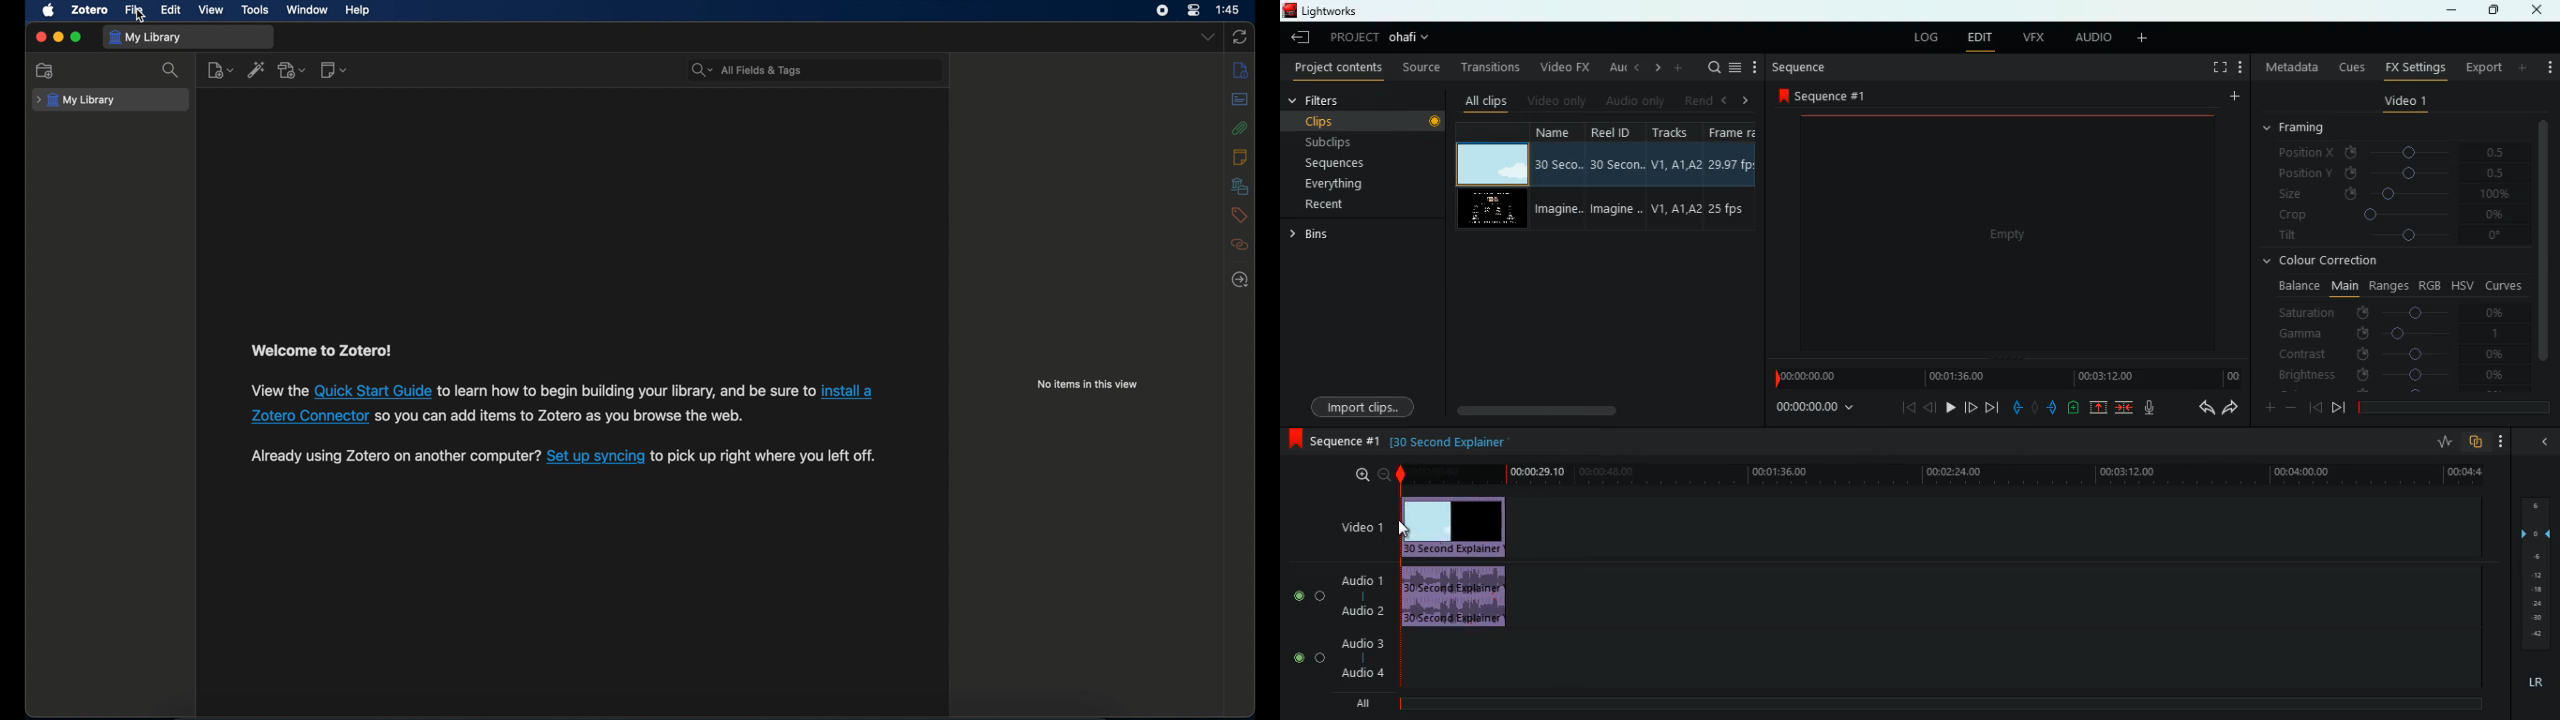 The height and width of the screenshot is (728, 2576). What do you see at coordinates (2462, 285) in the screenshot?
I see `hsv` at bounding box center [2462, 285].